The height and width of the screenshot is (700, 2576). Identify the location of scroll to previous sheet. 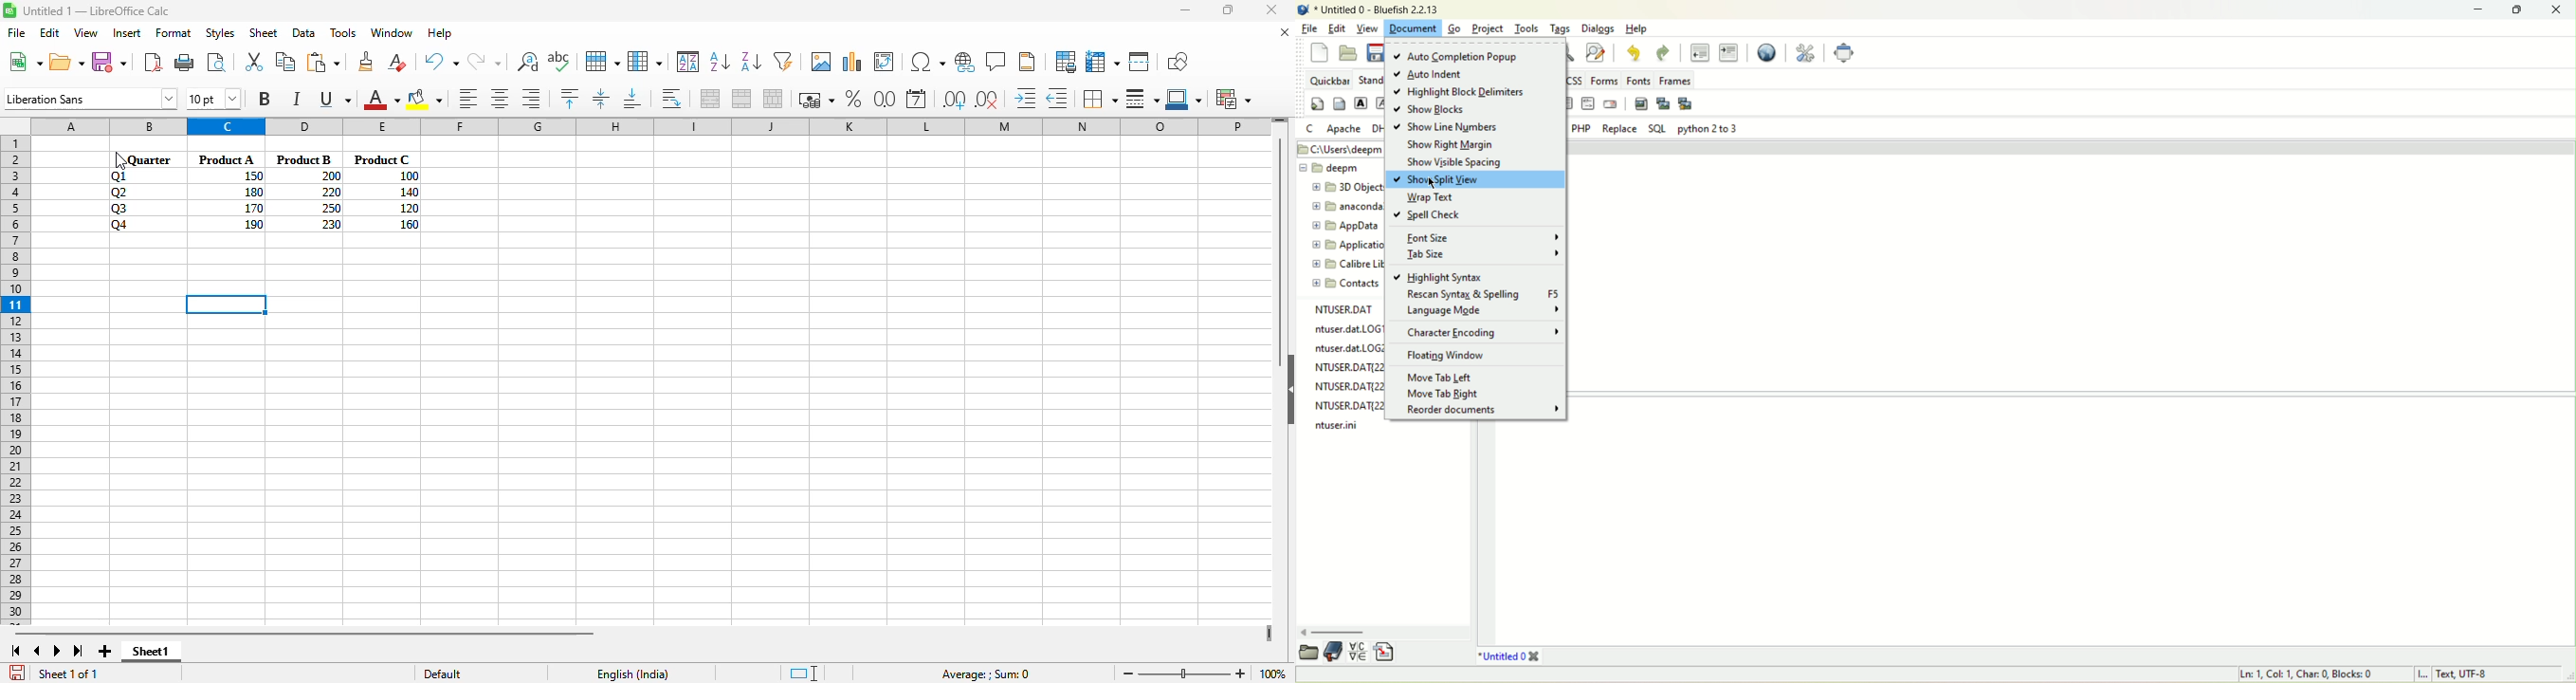
(37, 651).